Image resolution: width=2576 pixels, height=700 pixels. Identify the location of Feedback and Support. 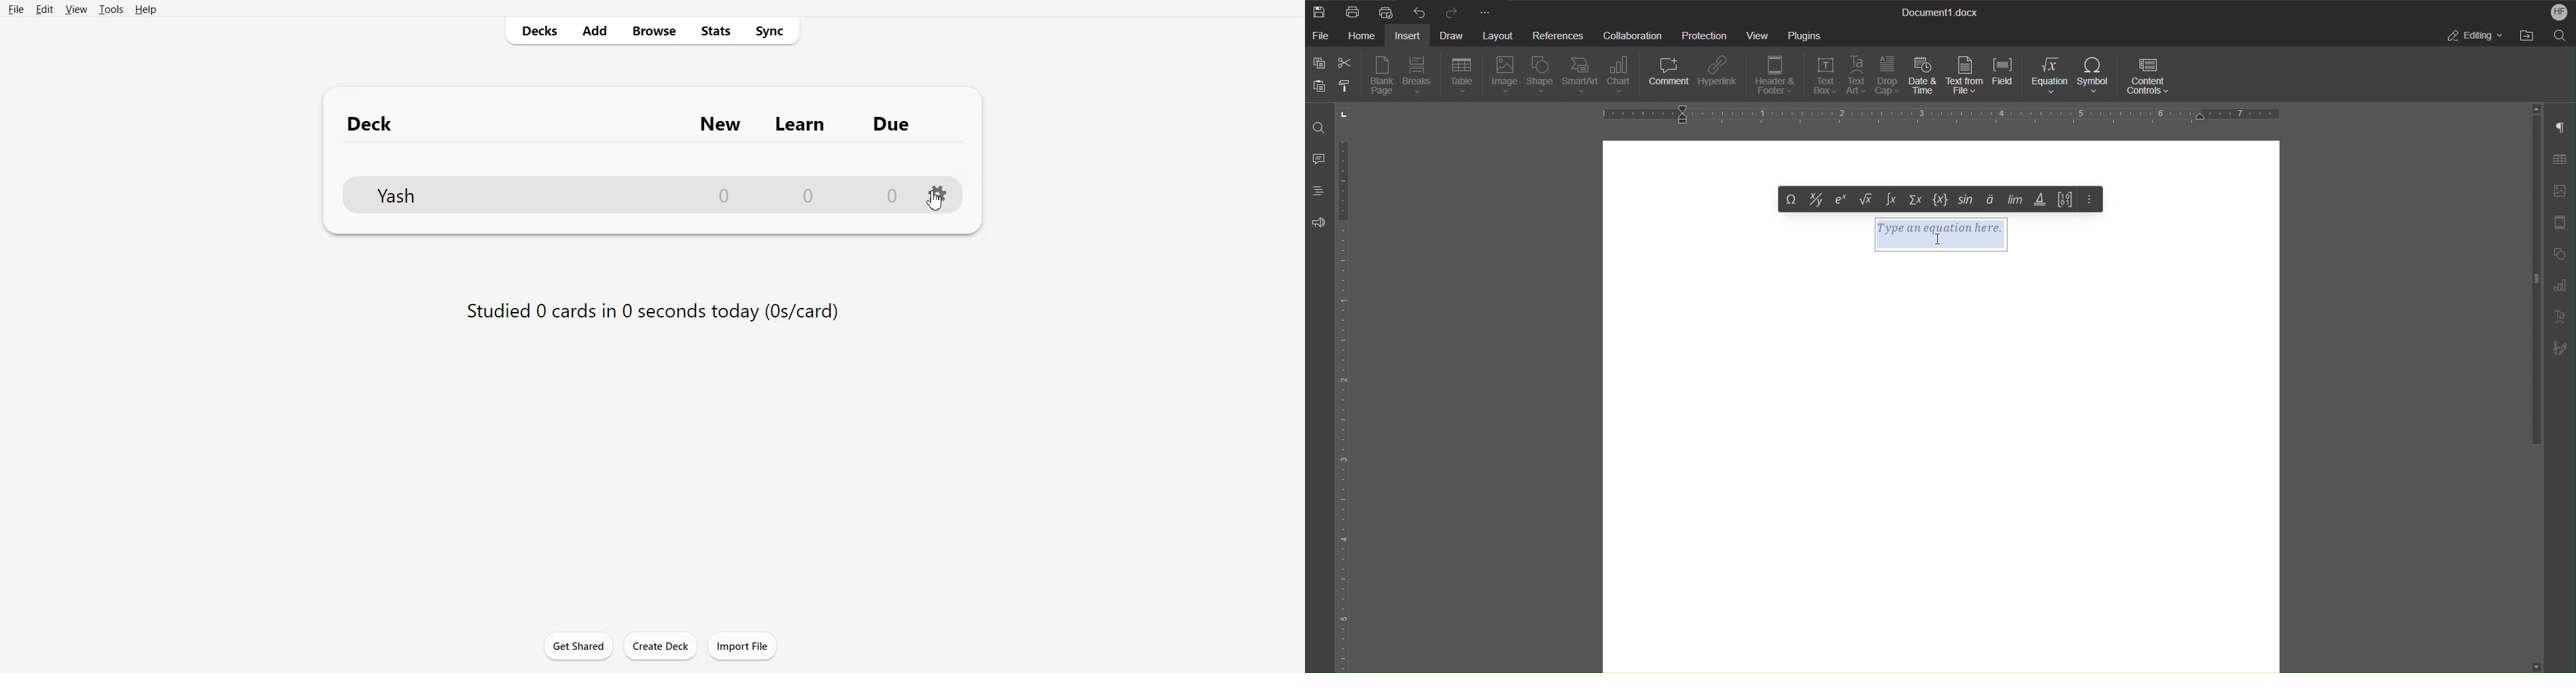
(1320, 224).